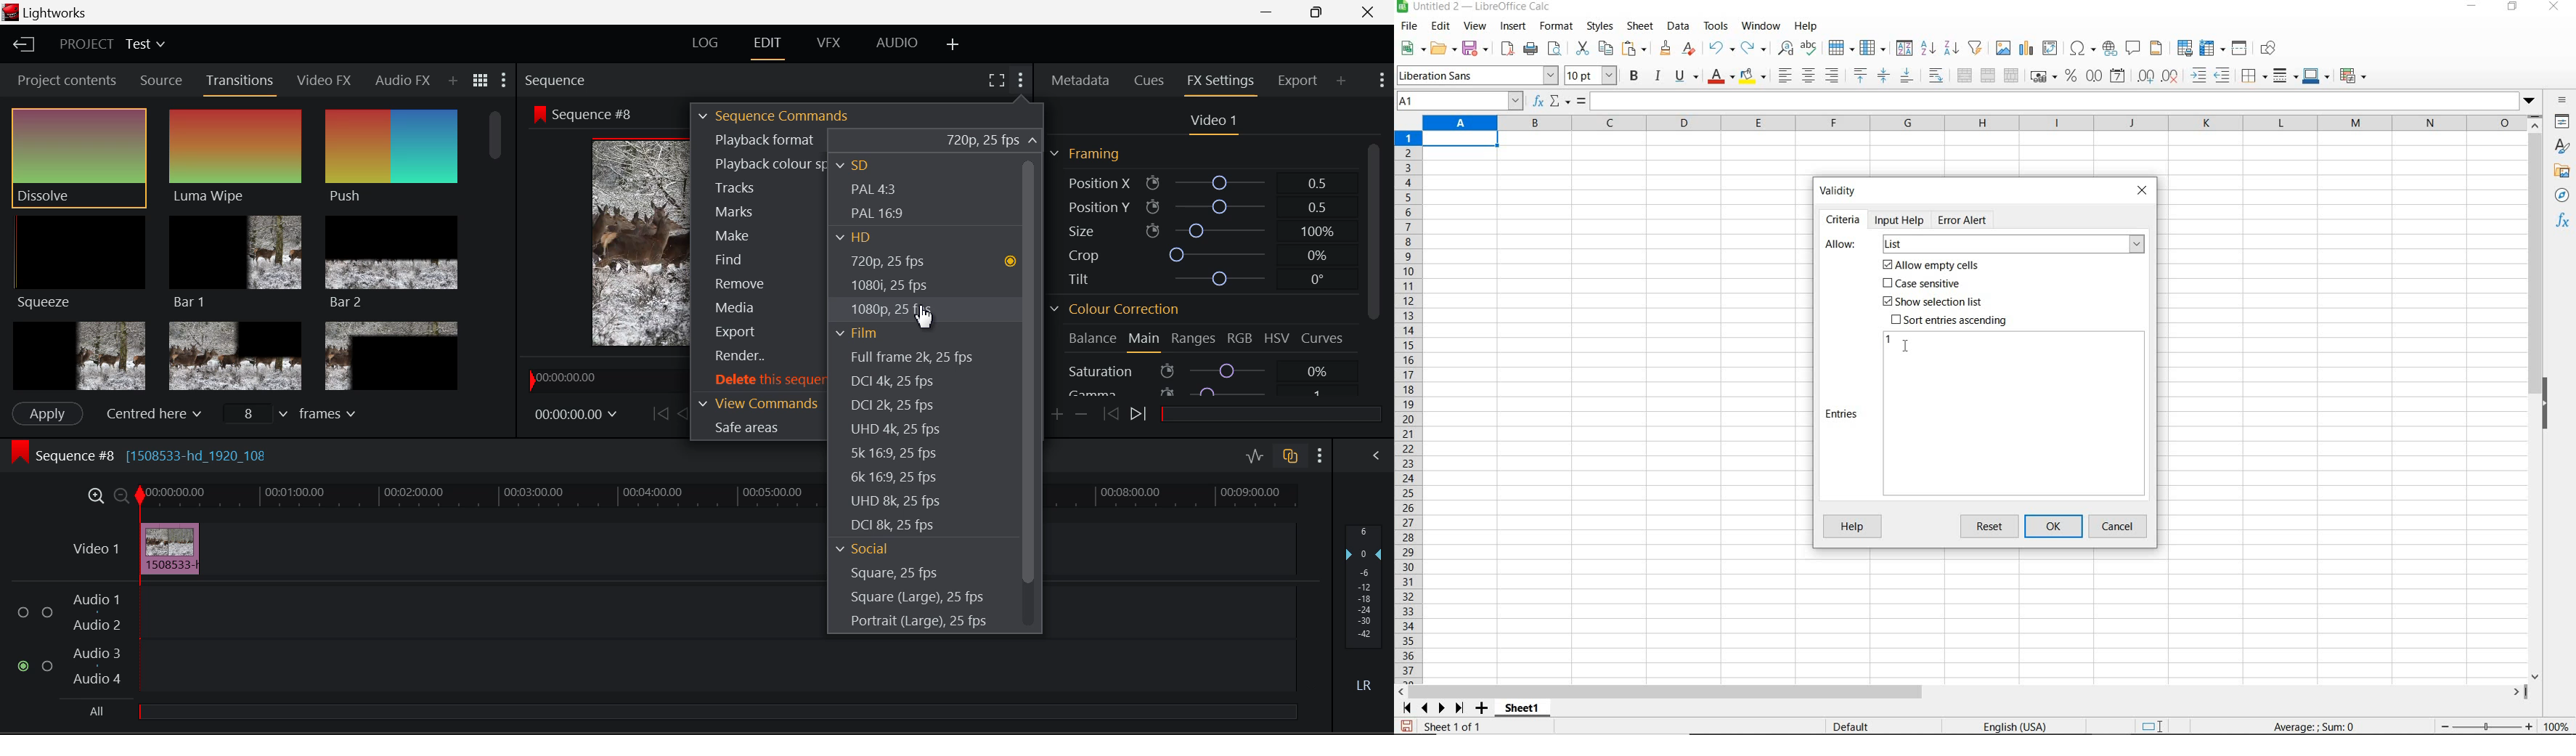 The height and width of the screenshot is (756, 2576). Describe the element at coordinates (757, 237) in the screenshot. I see `Make` at that location.